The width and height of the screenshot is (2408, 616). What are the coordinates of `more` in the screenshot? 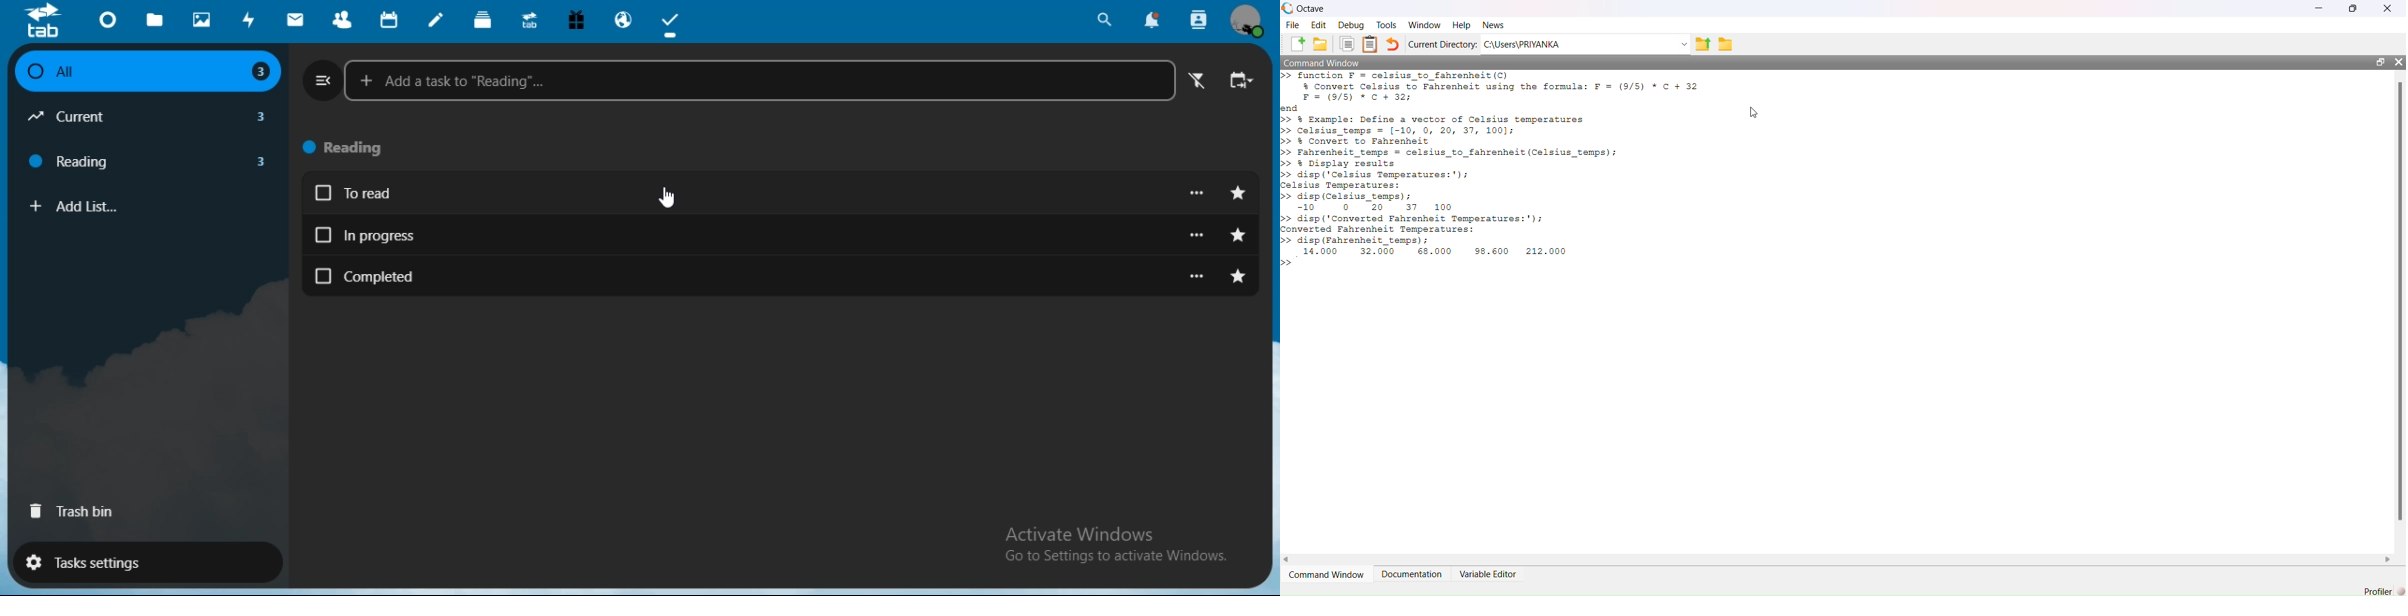 It's located at (1198, 193).